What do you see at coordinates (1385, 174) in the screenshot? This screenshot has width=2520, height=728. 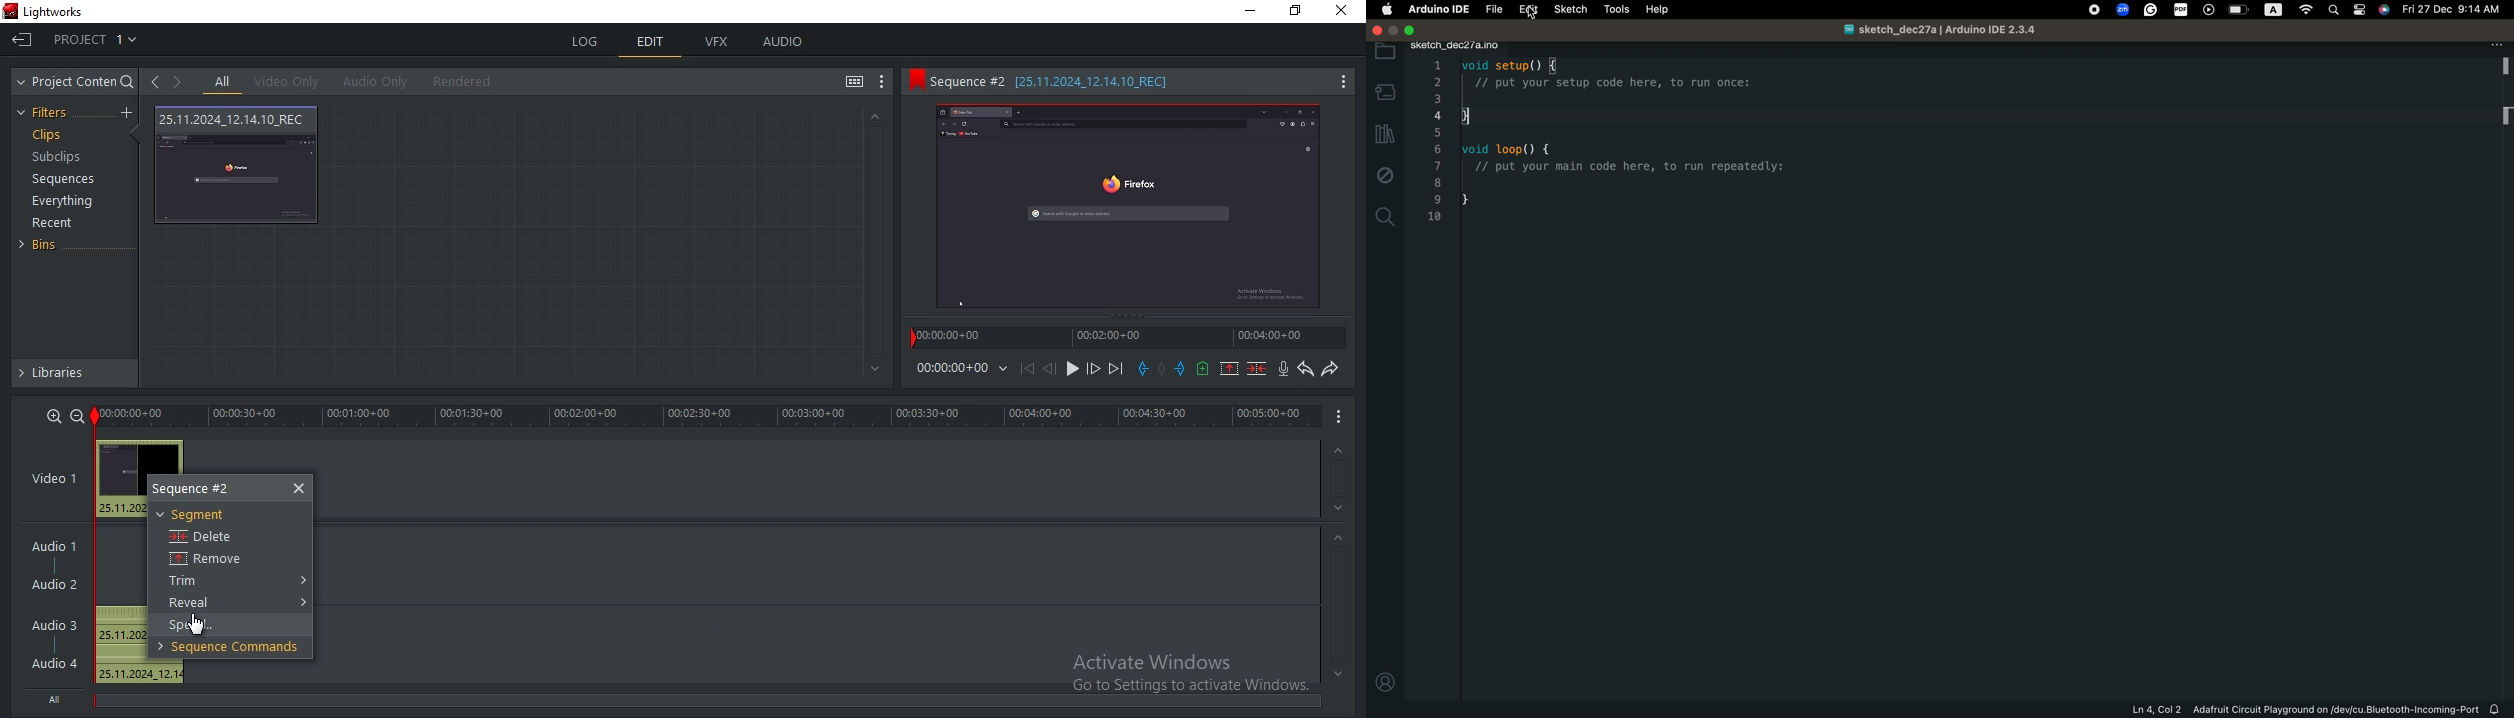 I see `debug` at bounding box center [1385, 174].